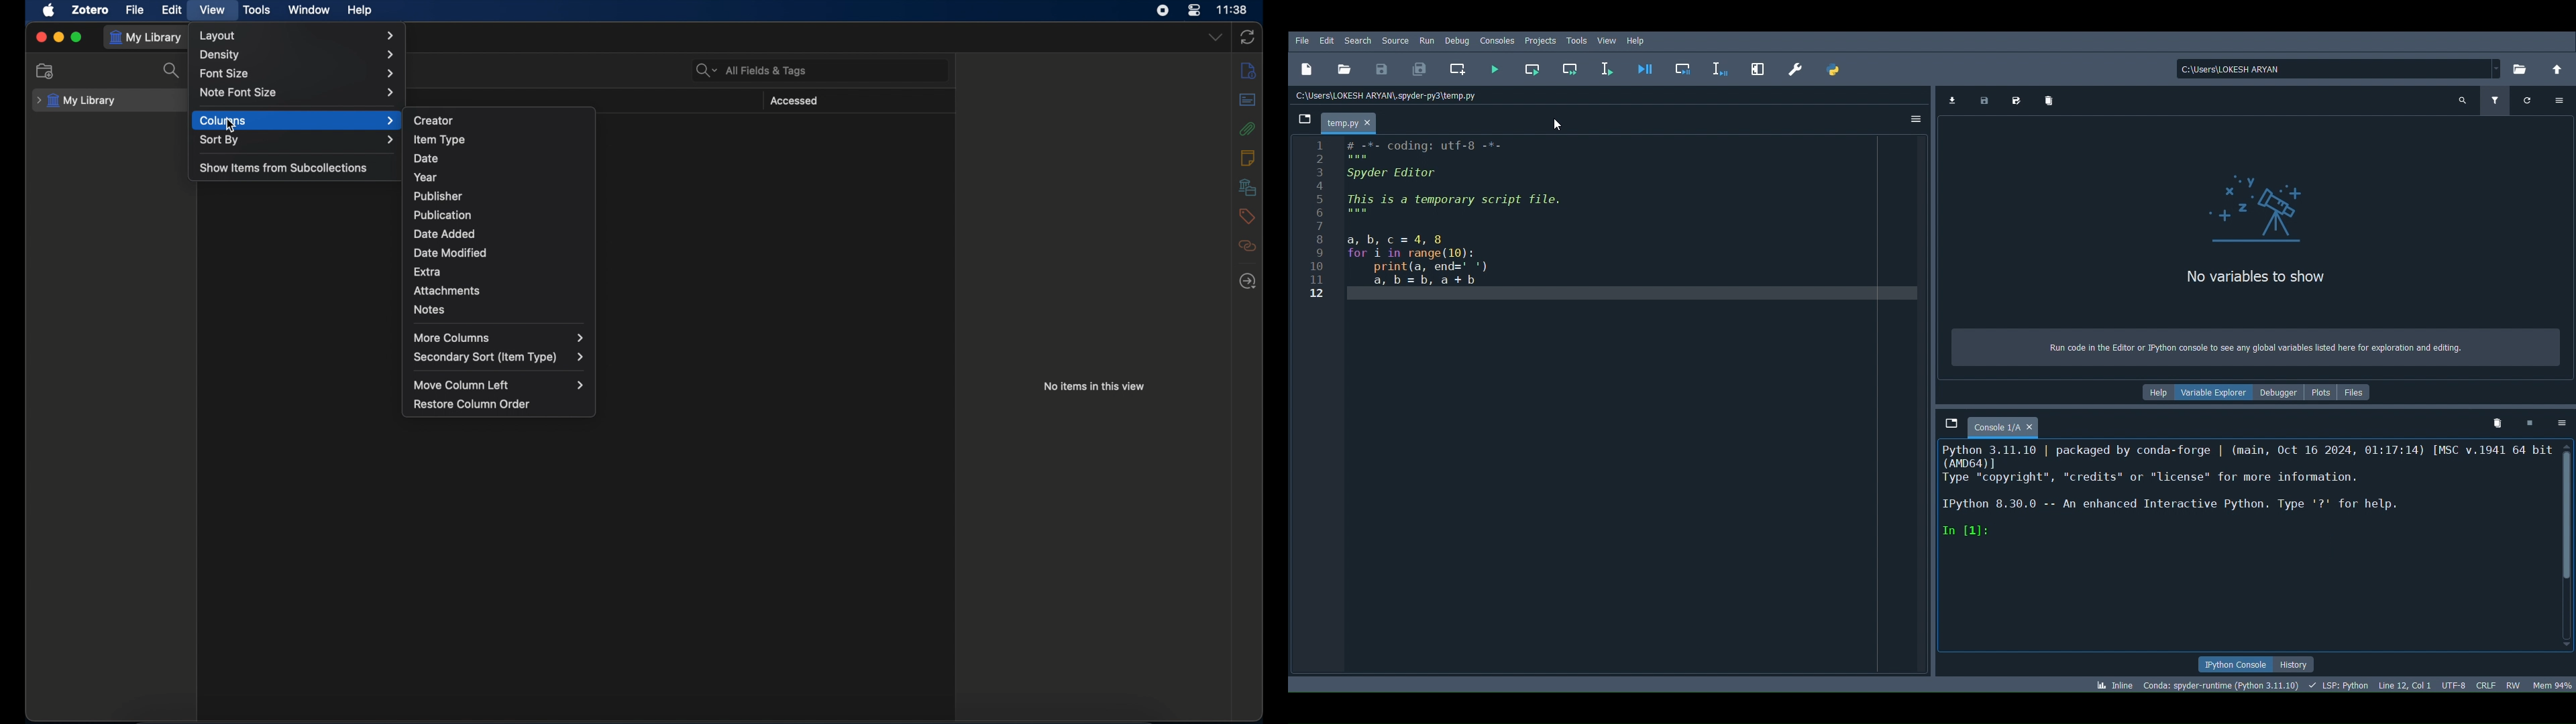 This screenshot has width=2576, height=728. I want to click on Run code in the Editor or IPython console to see any global variables listed here for exploration and editing., so click(2257, 347).